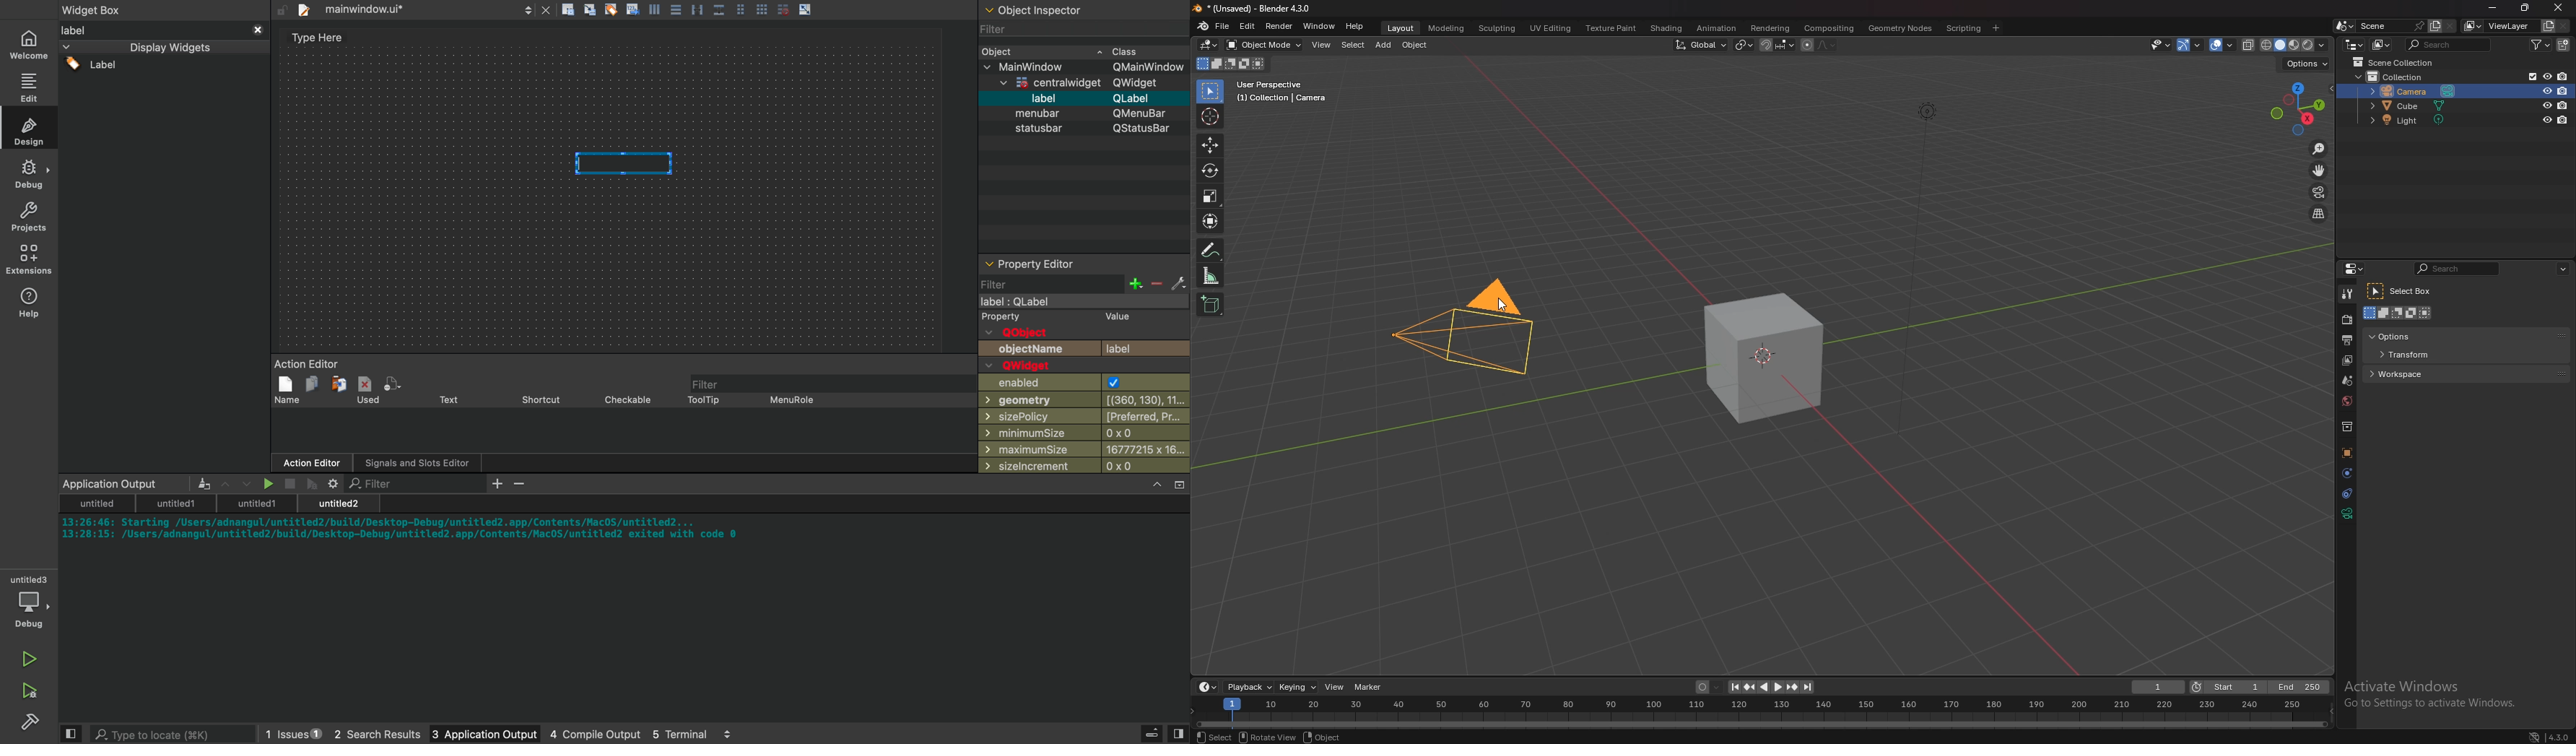  What do you see at coordinates (1087, 67) in the screenshot?
I see `` at bounding box center [1087, 67].